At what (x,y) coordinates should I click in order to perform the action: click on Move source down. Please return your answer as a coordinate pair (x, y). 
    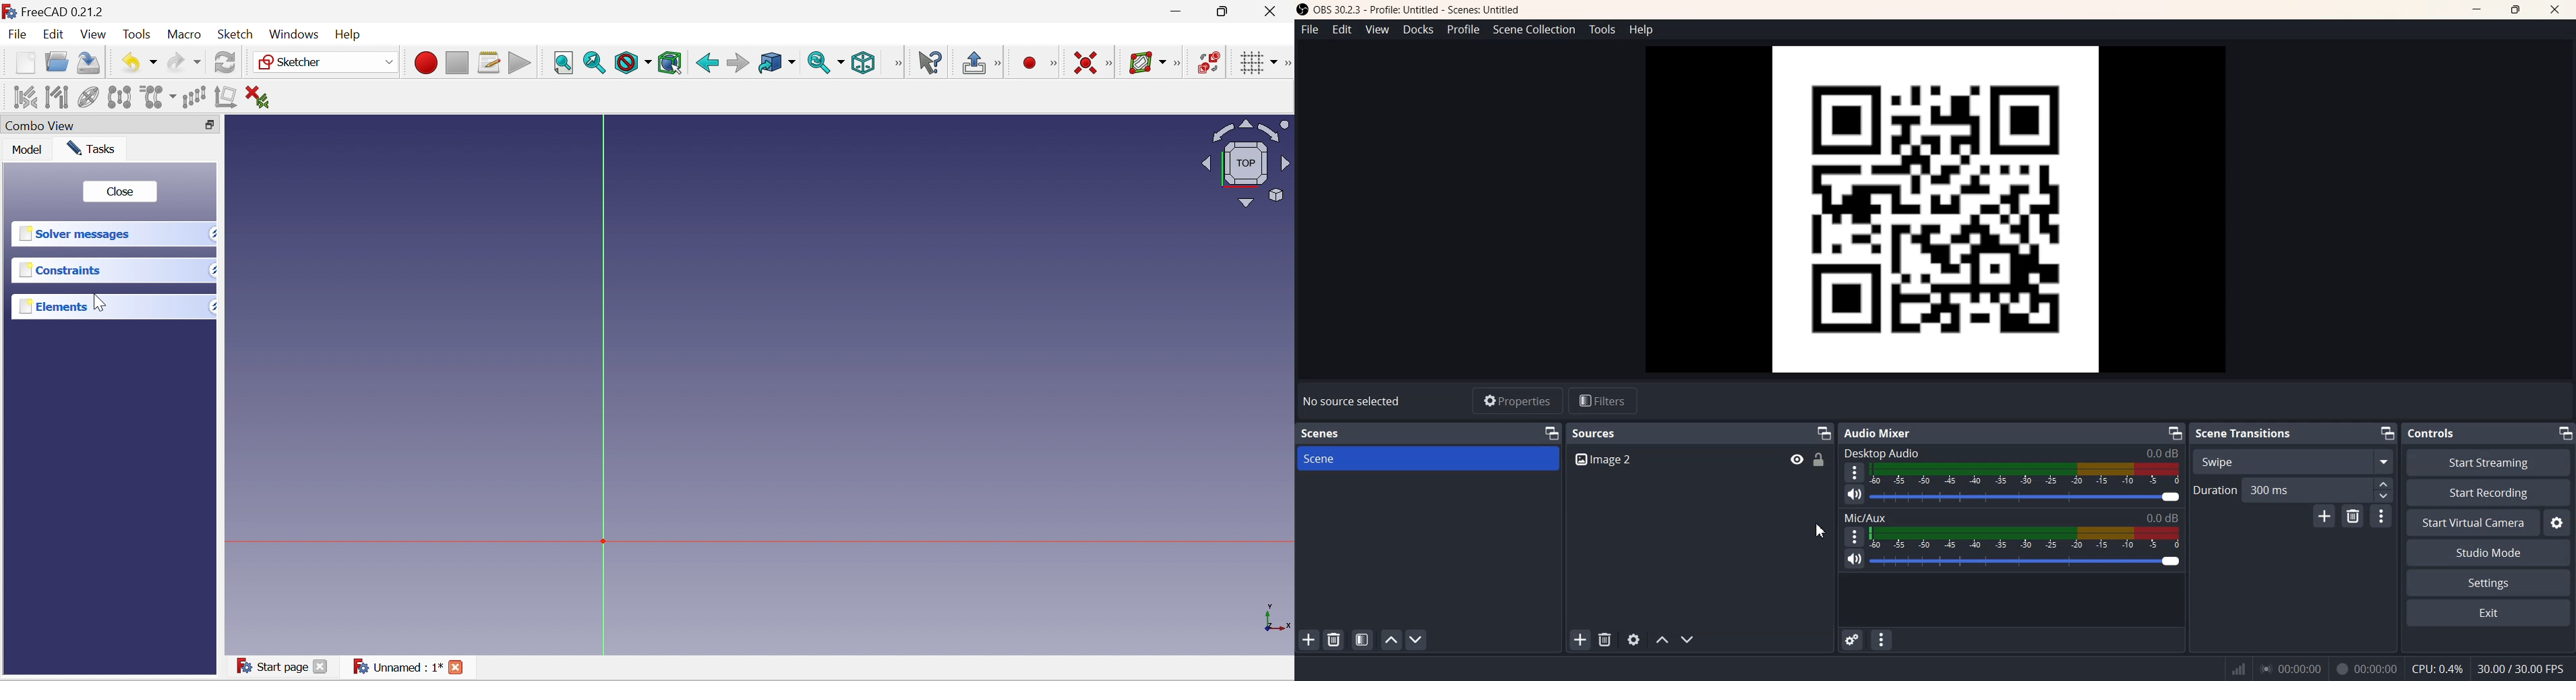
    Looking at the image, I should click on (1687, 640).